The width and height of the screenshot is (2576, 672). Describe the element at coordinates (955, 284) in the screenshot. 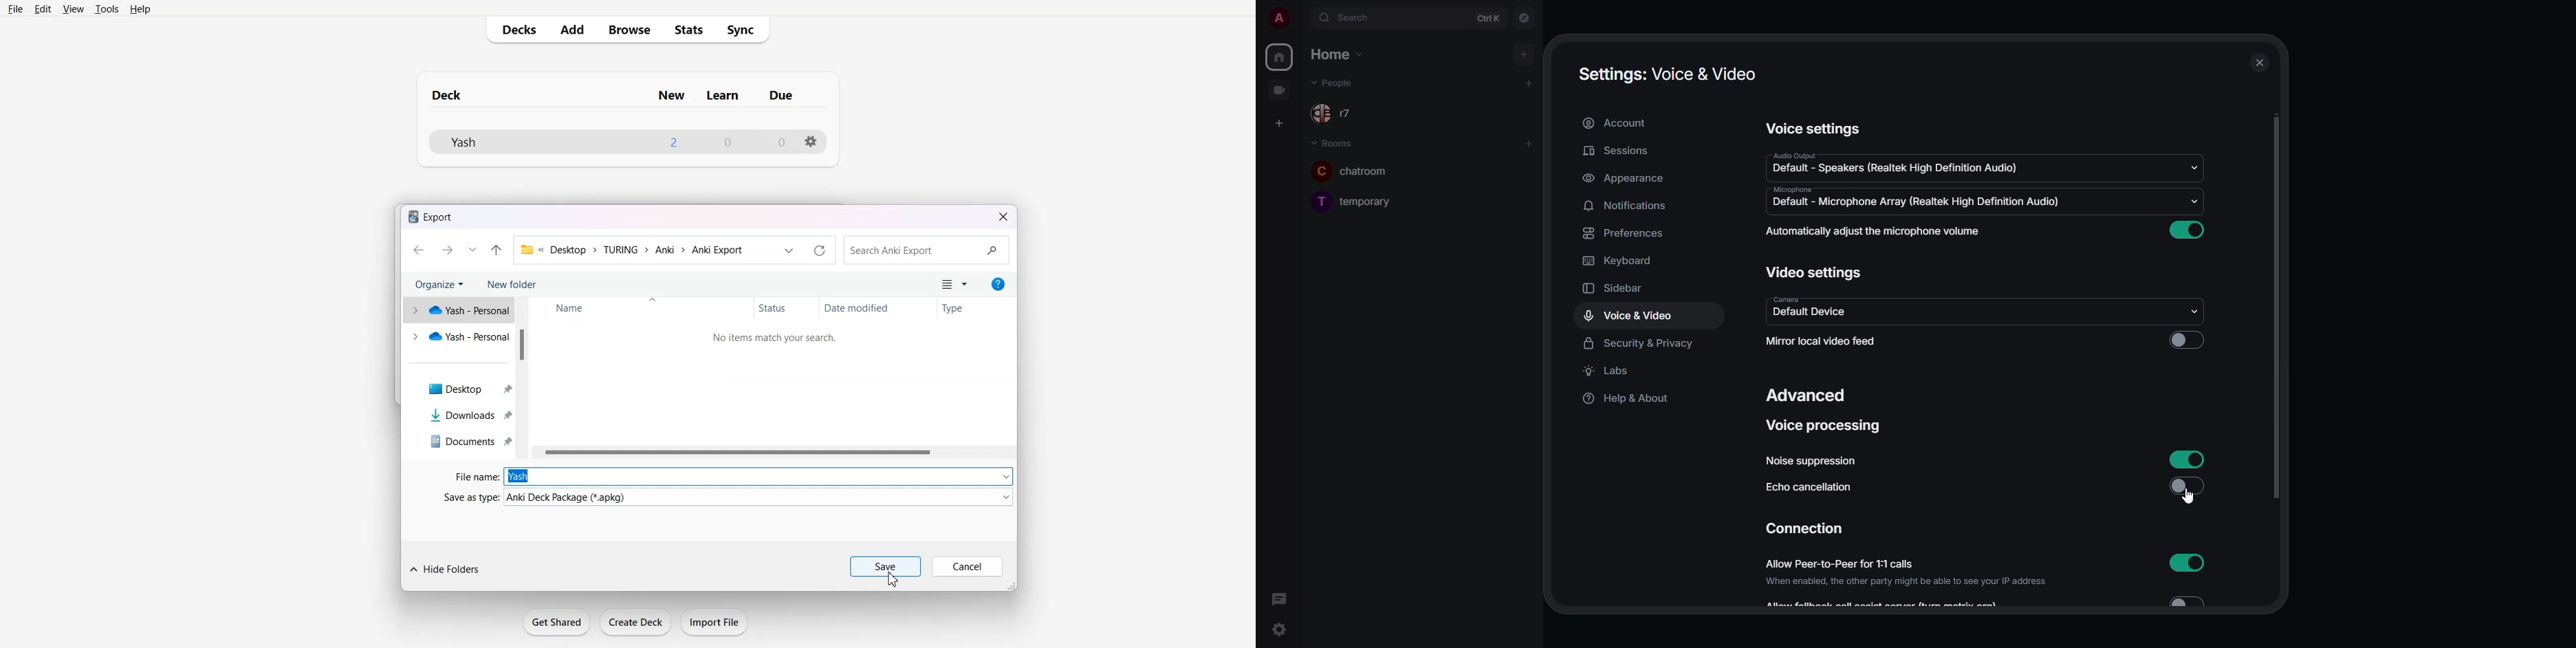

I see `Change your view` at that location.